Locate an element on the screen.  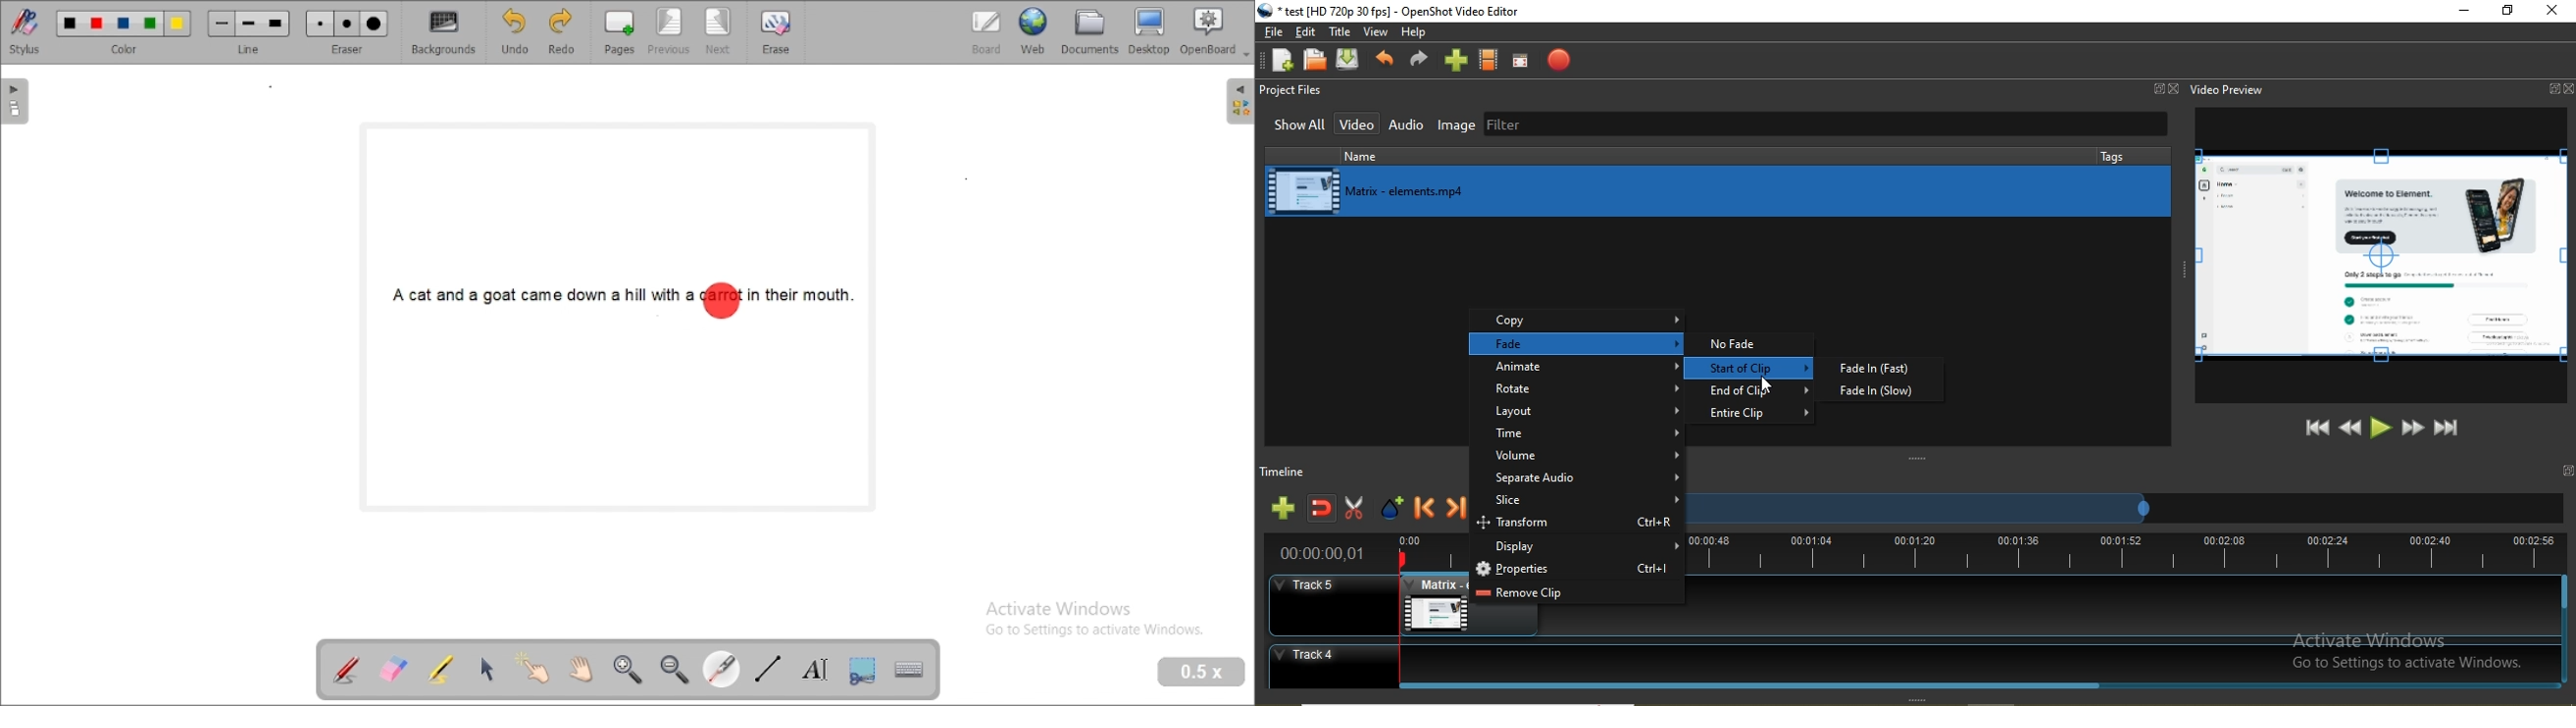
Redo is located at coordinates (1419, 63).